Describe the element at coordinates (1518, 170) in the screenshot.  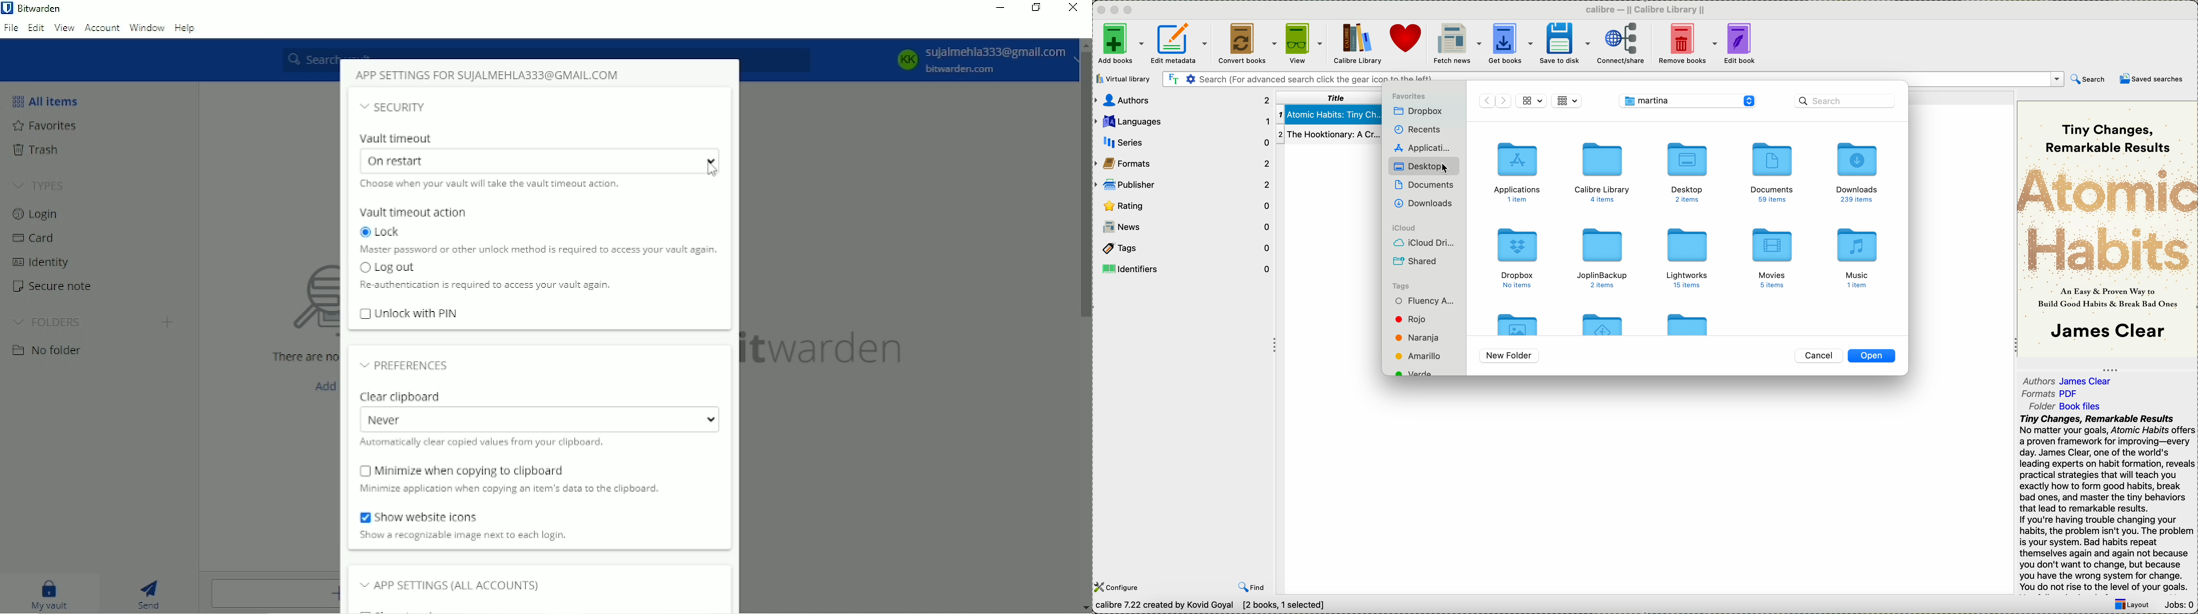
I see `applications` at that location.